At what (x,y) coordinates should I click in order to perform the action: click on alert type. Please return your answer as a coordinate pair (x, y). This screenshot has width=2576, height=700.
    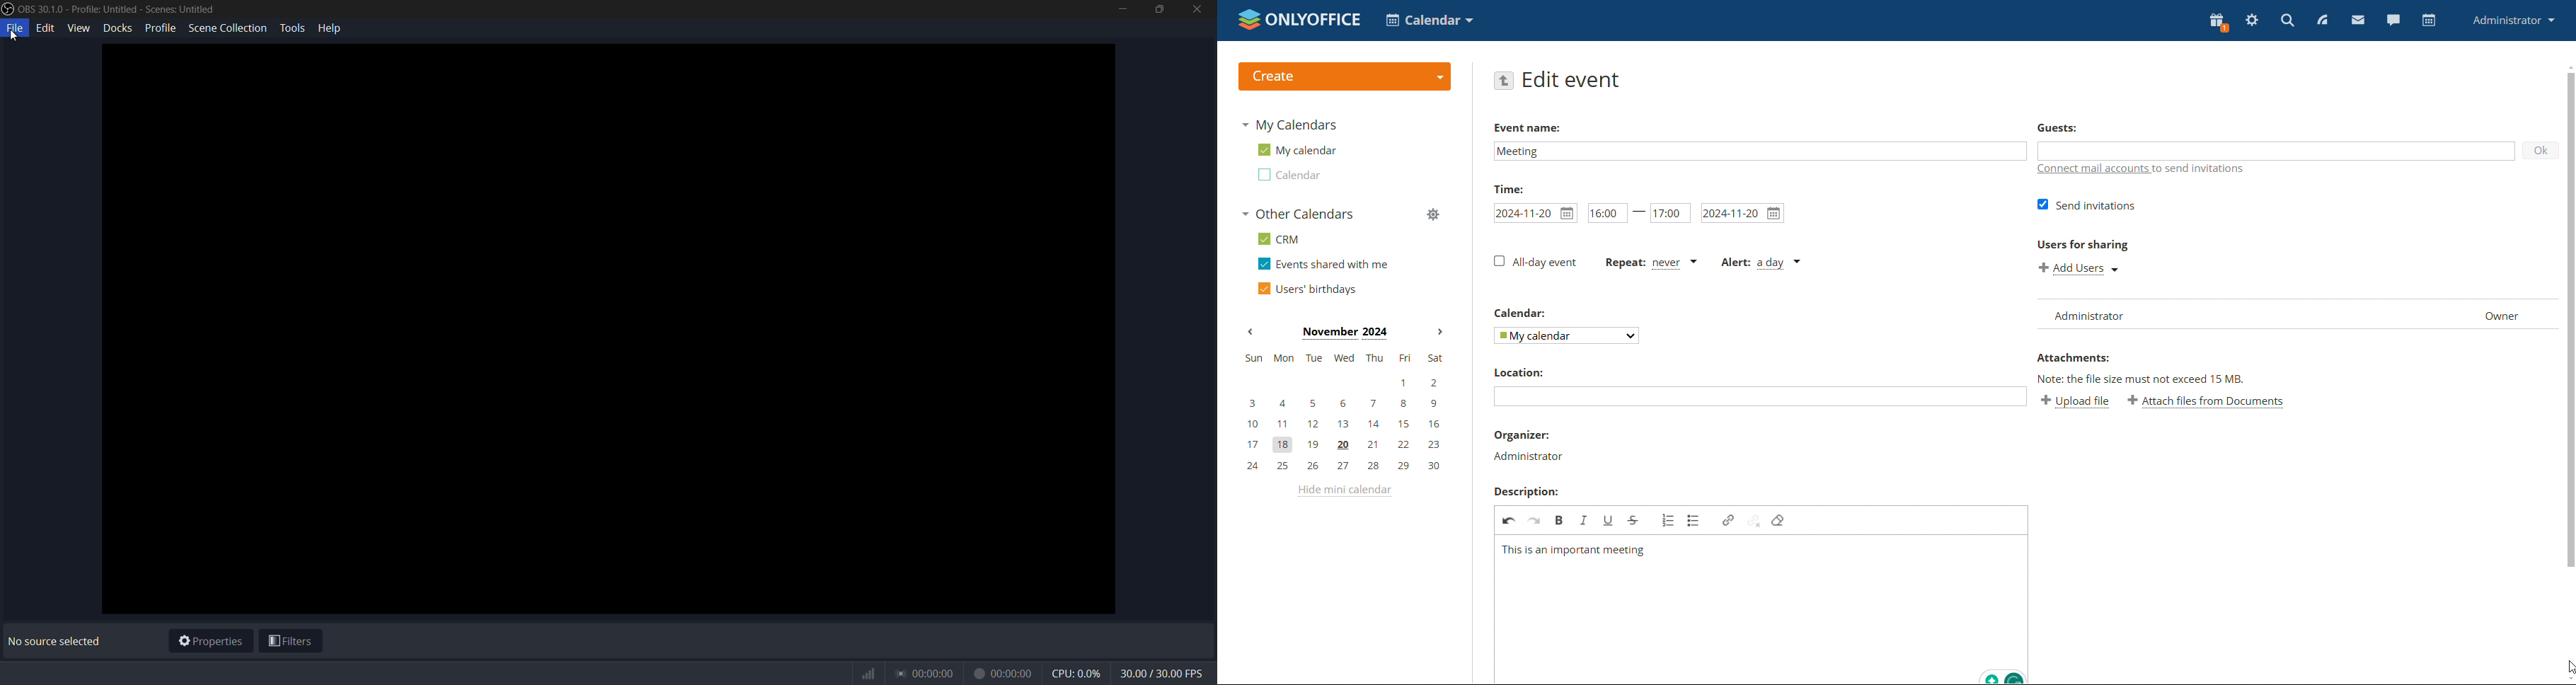
    Looking at the image, I should click on (1761, 264).